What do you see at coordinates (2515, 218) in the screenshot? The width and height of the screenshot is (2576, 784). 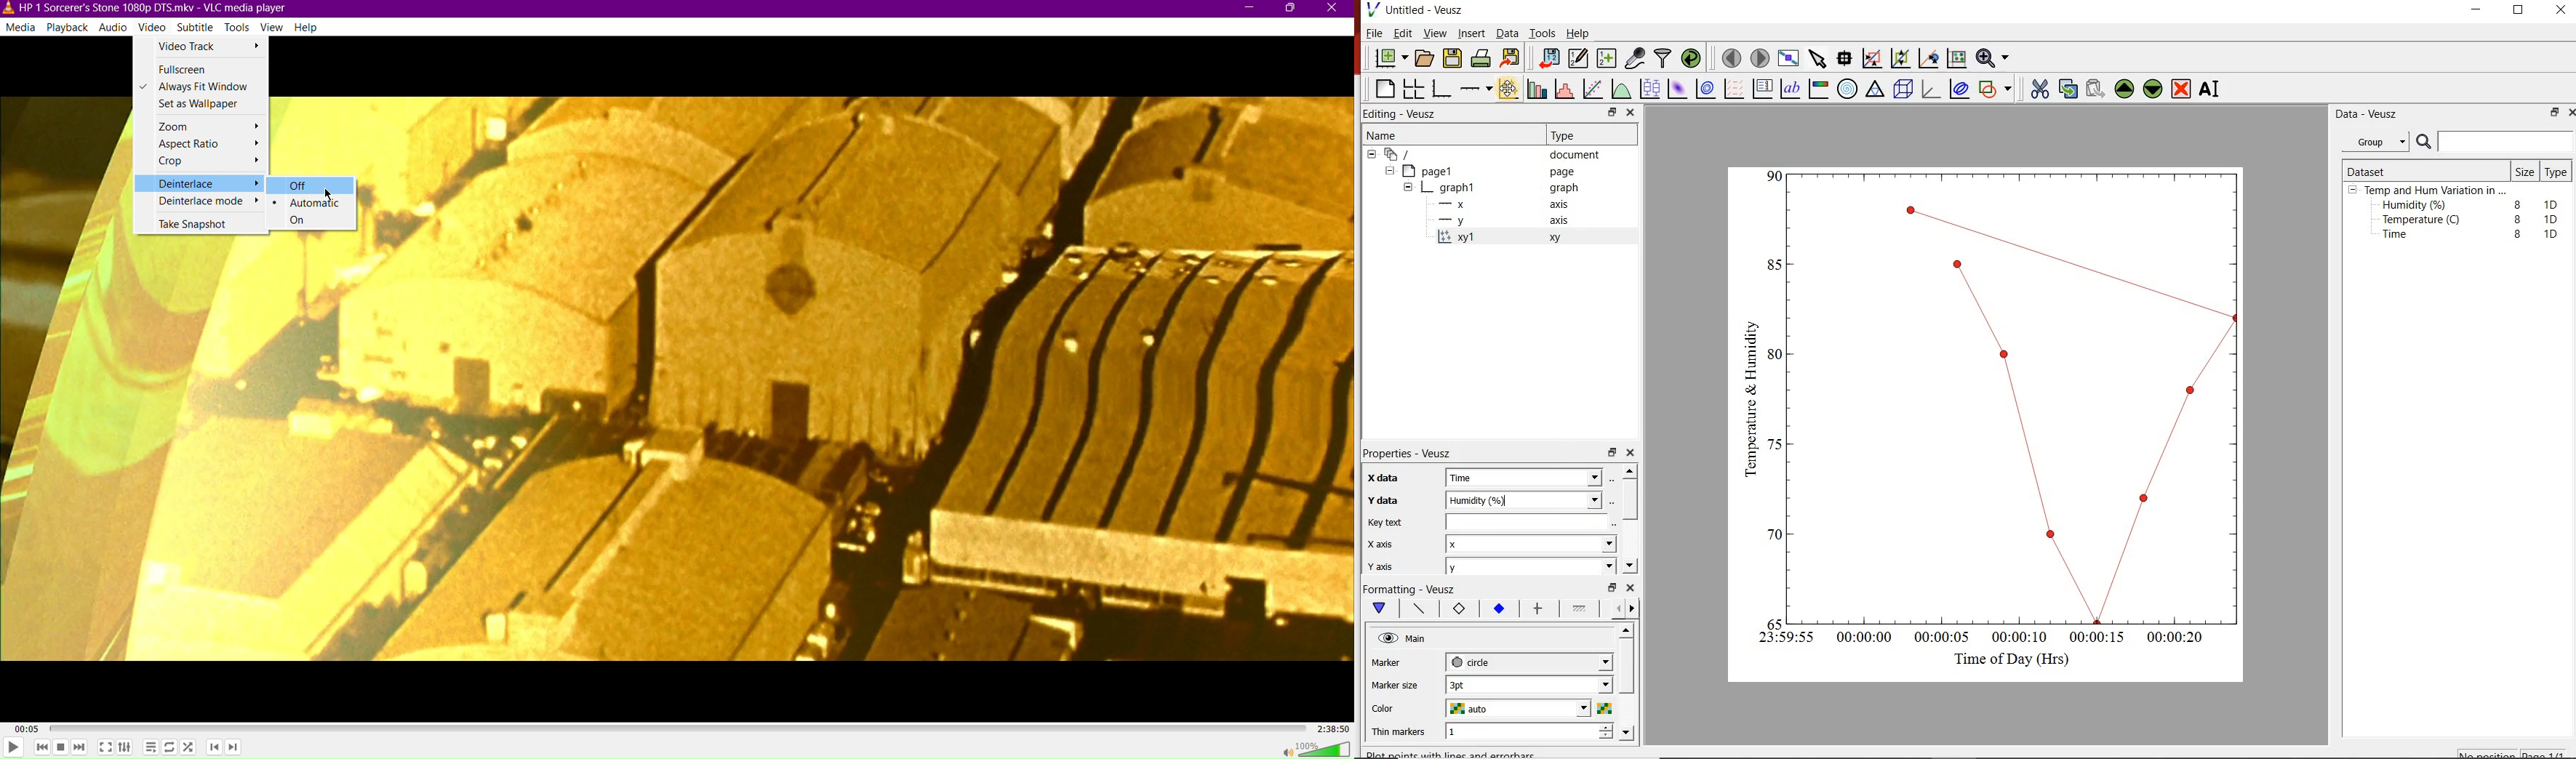 I see `8` at bounding box center [2515, 218].